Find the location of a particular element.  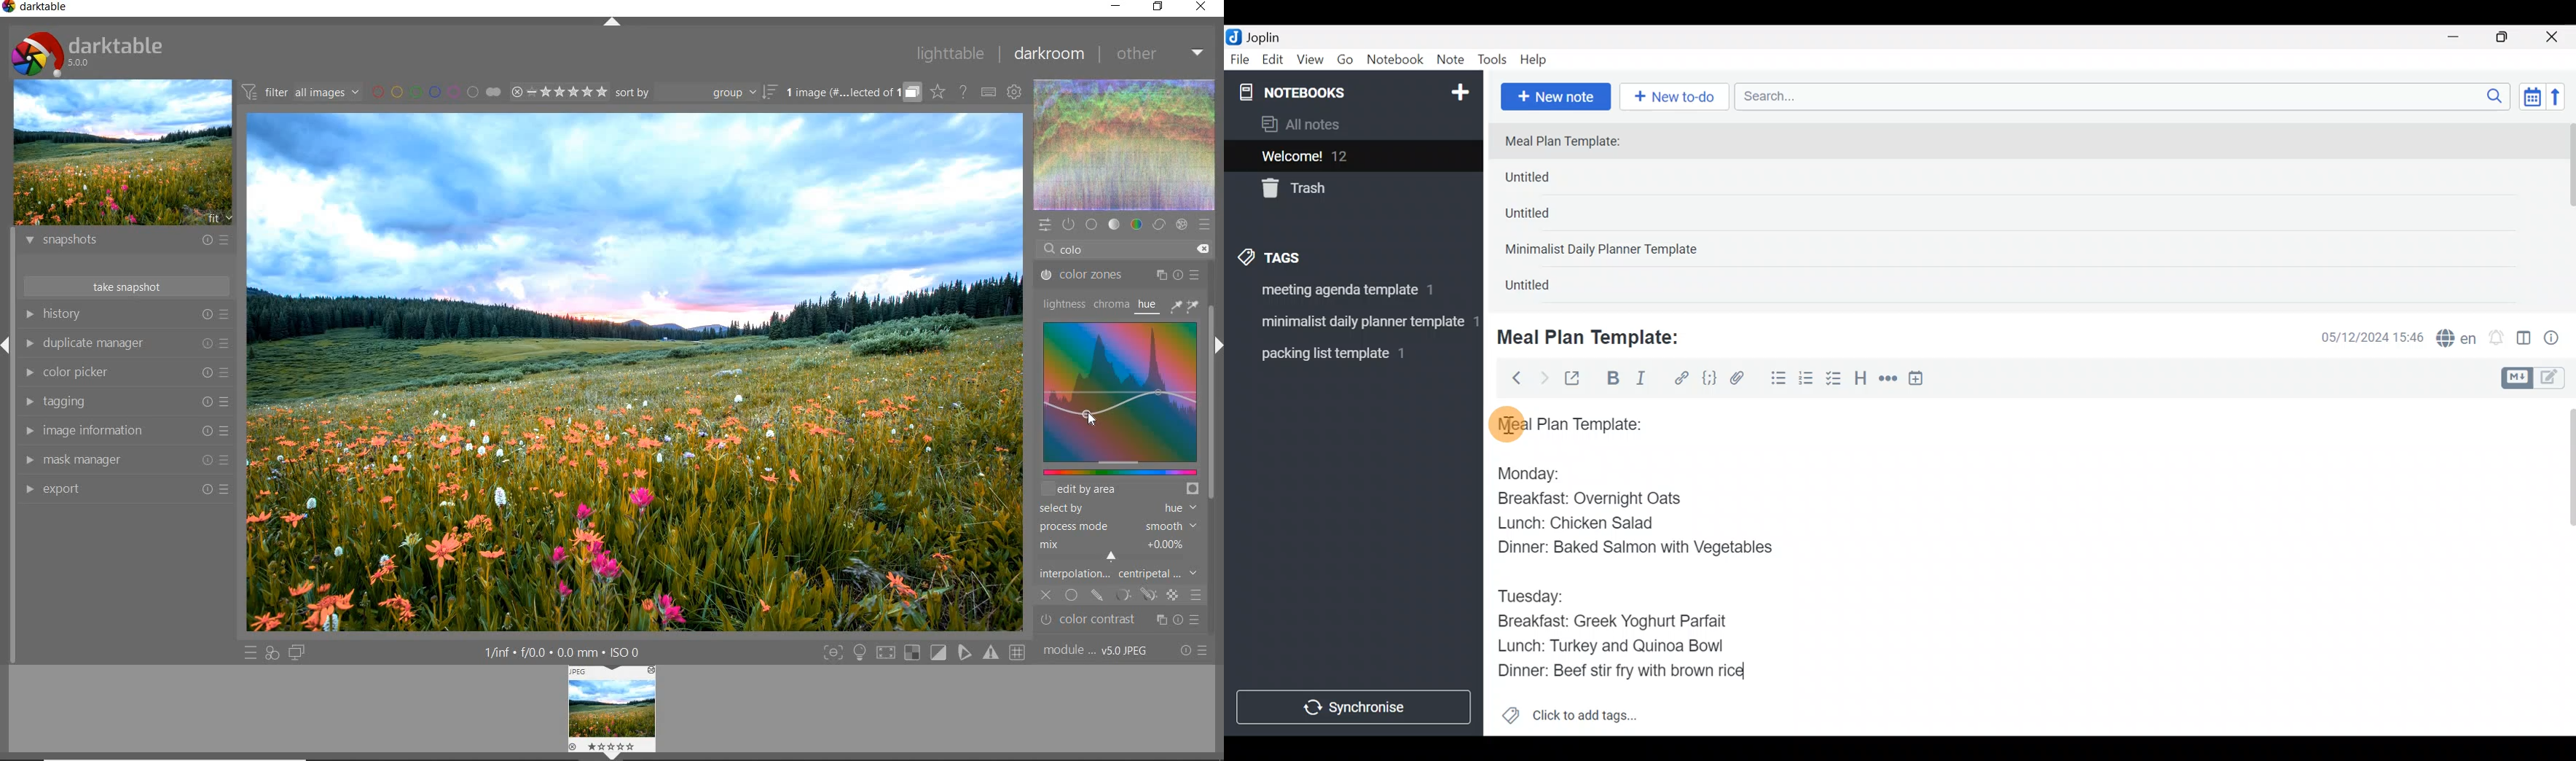

hue is located at coordinates (1148, 307).